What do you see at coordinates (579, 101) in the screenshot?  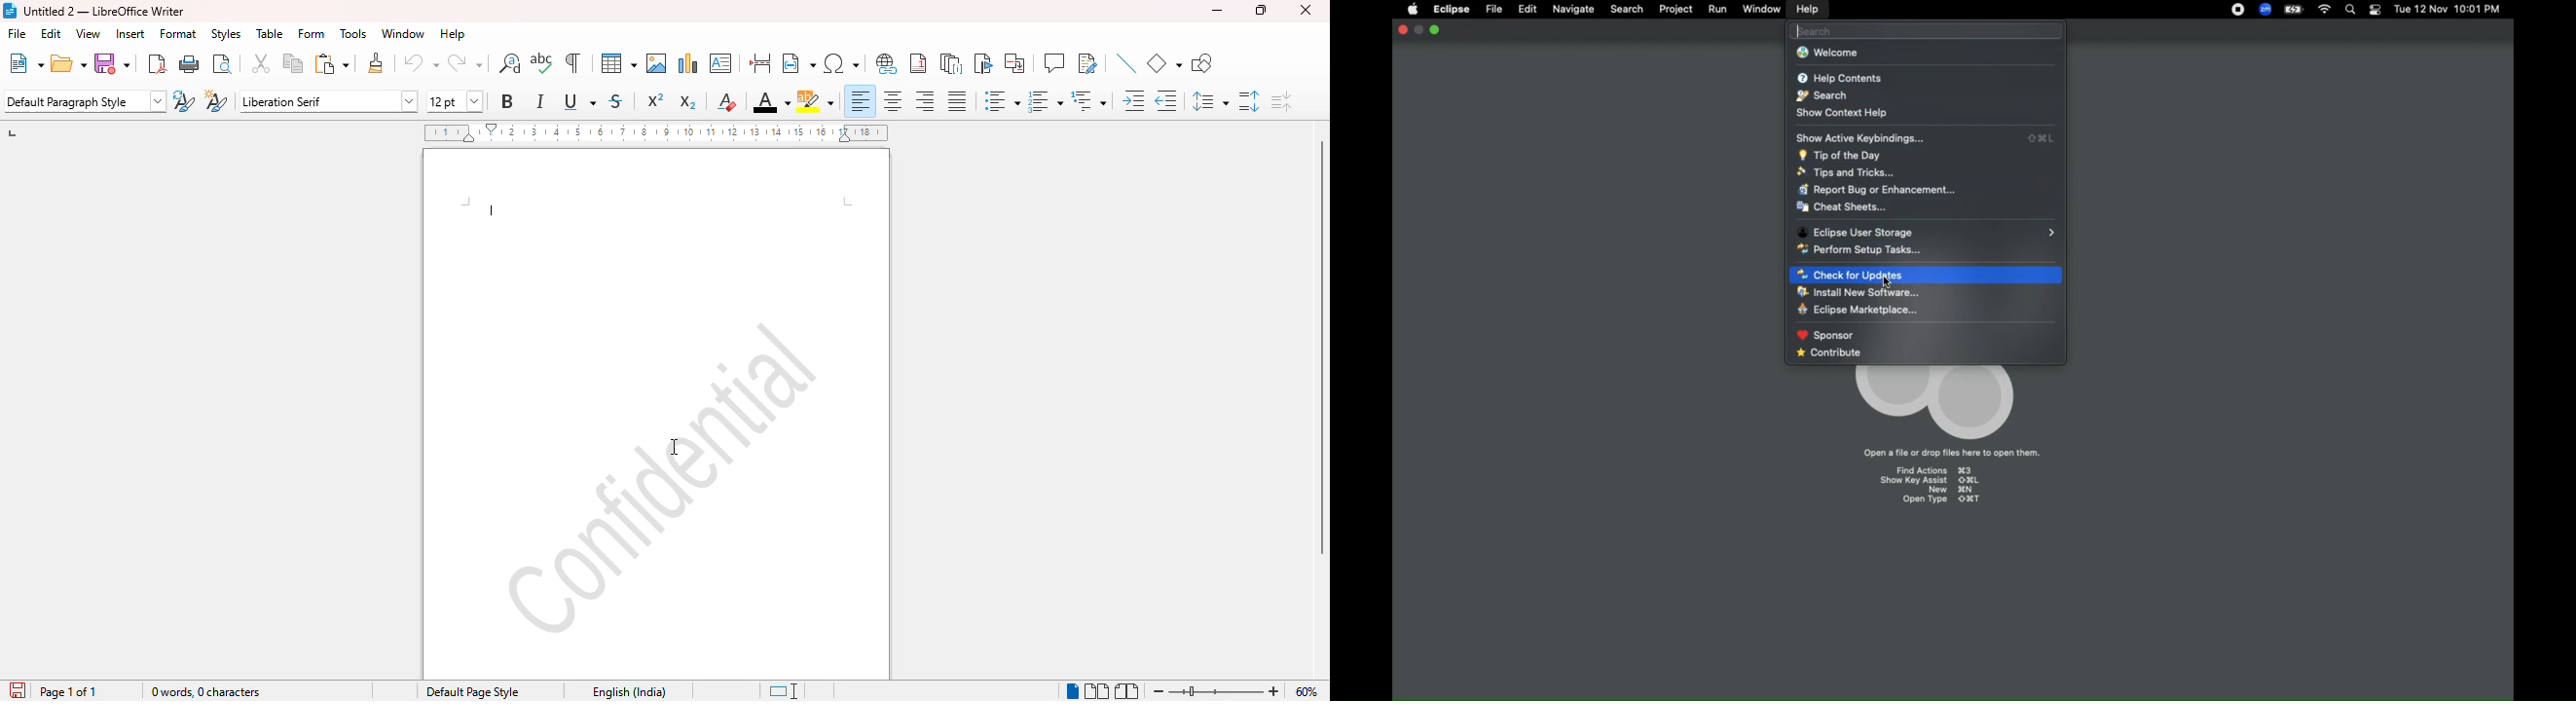 I see `underline` at bounding box center [579, 101].